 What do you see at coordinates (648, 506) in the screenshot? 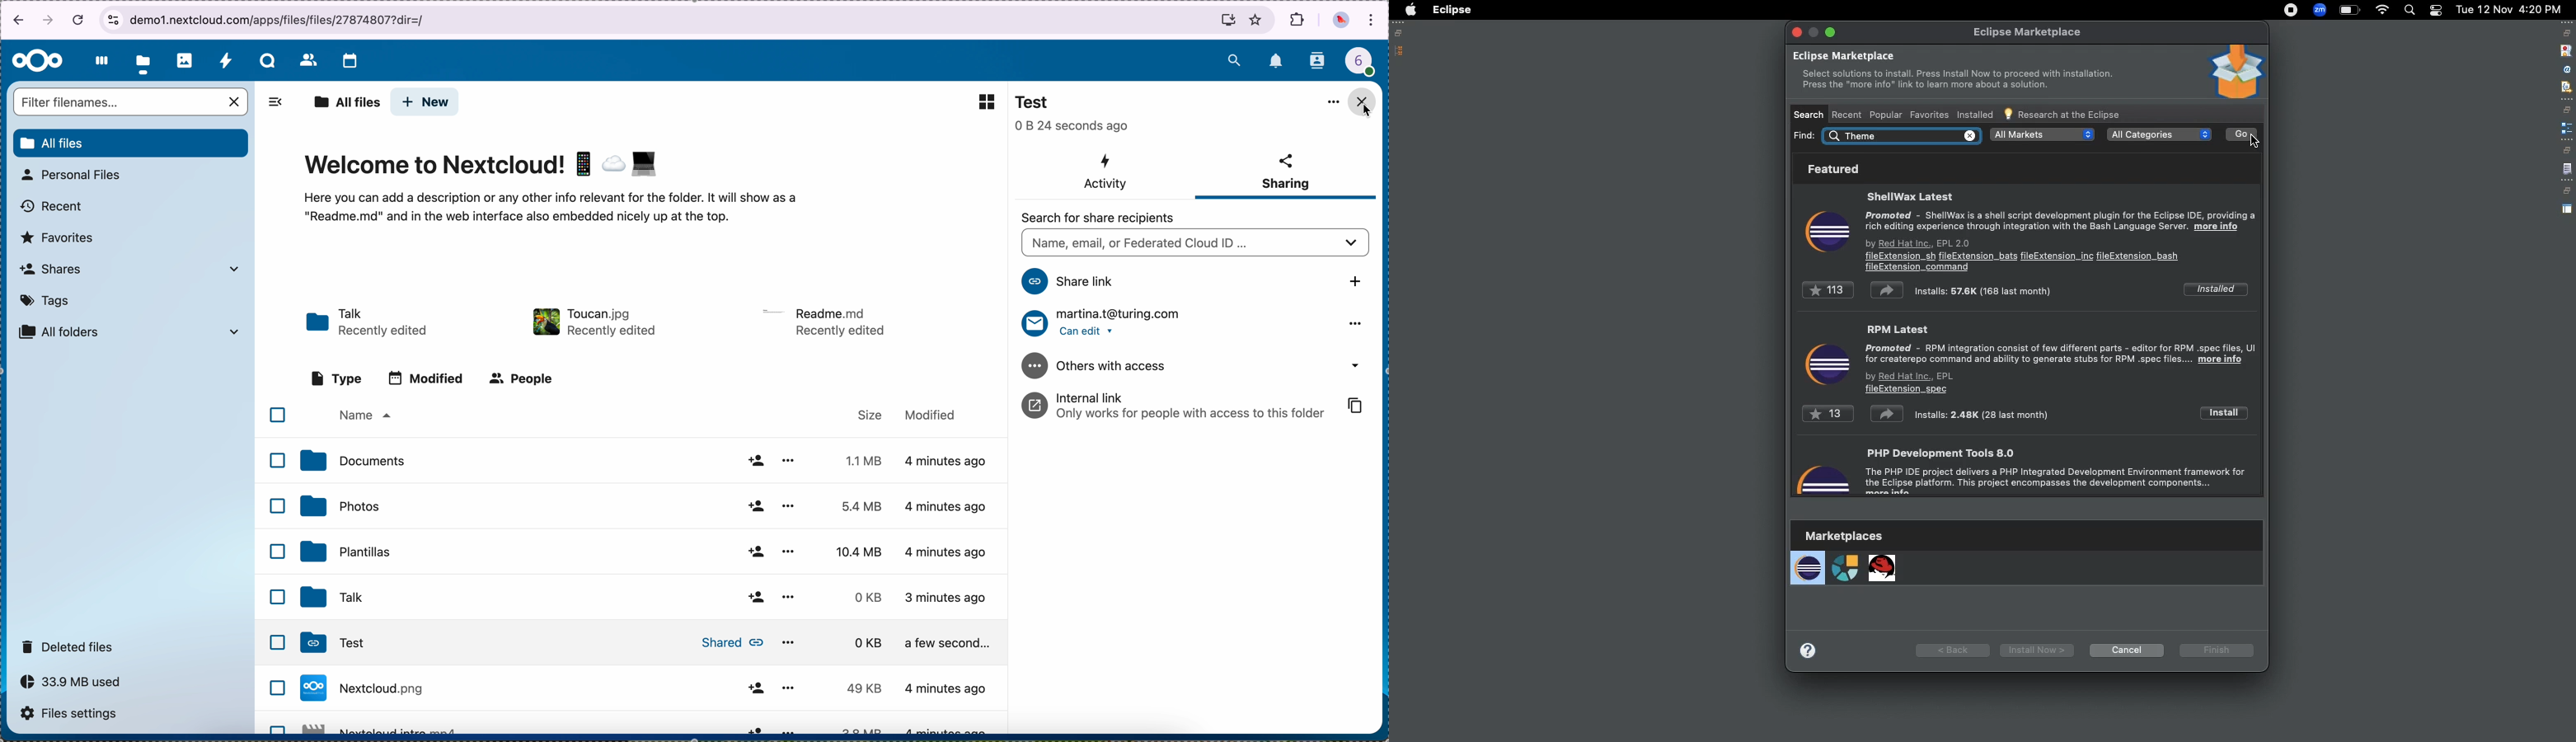
I see `photos folder` at bounding box center [648, 506].